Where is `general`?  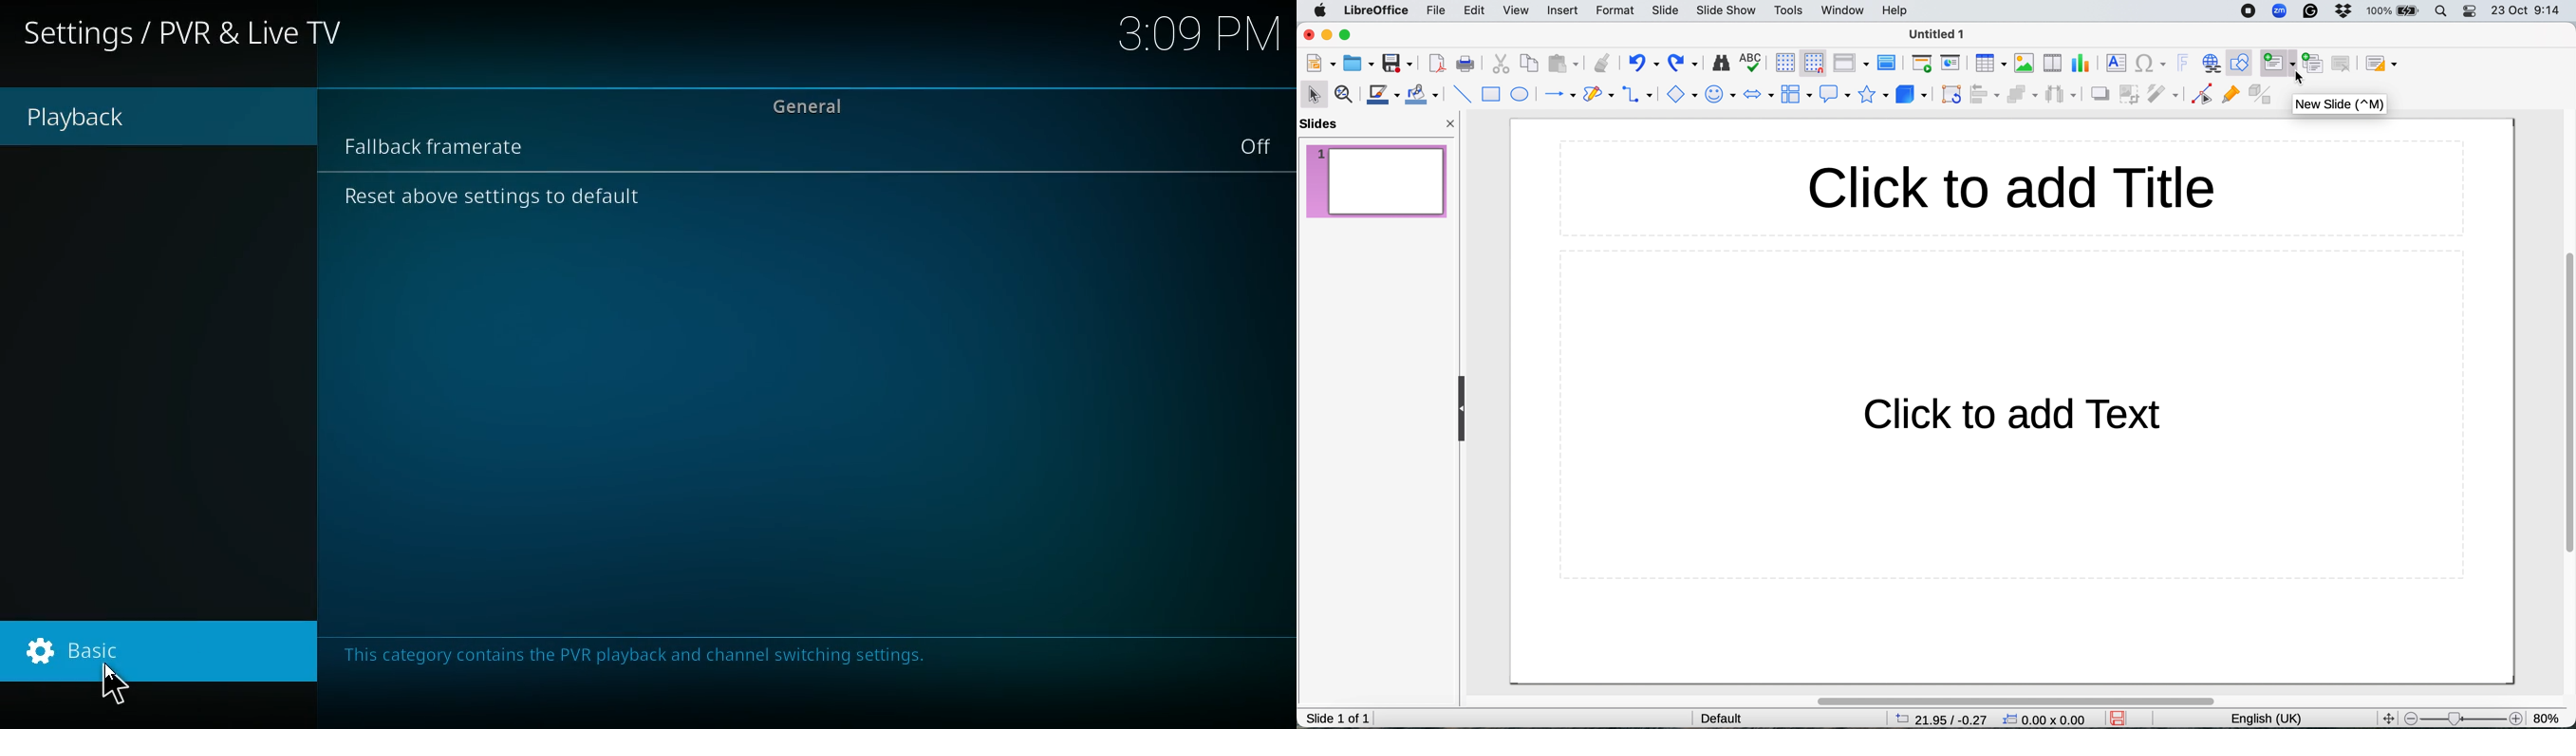
general is located at coordinates (817, 104).